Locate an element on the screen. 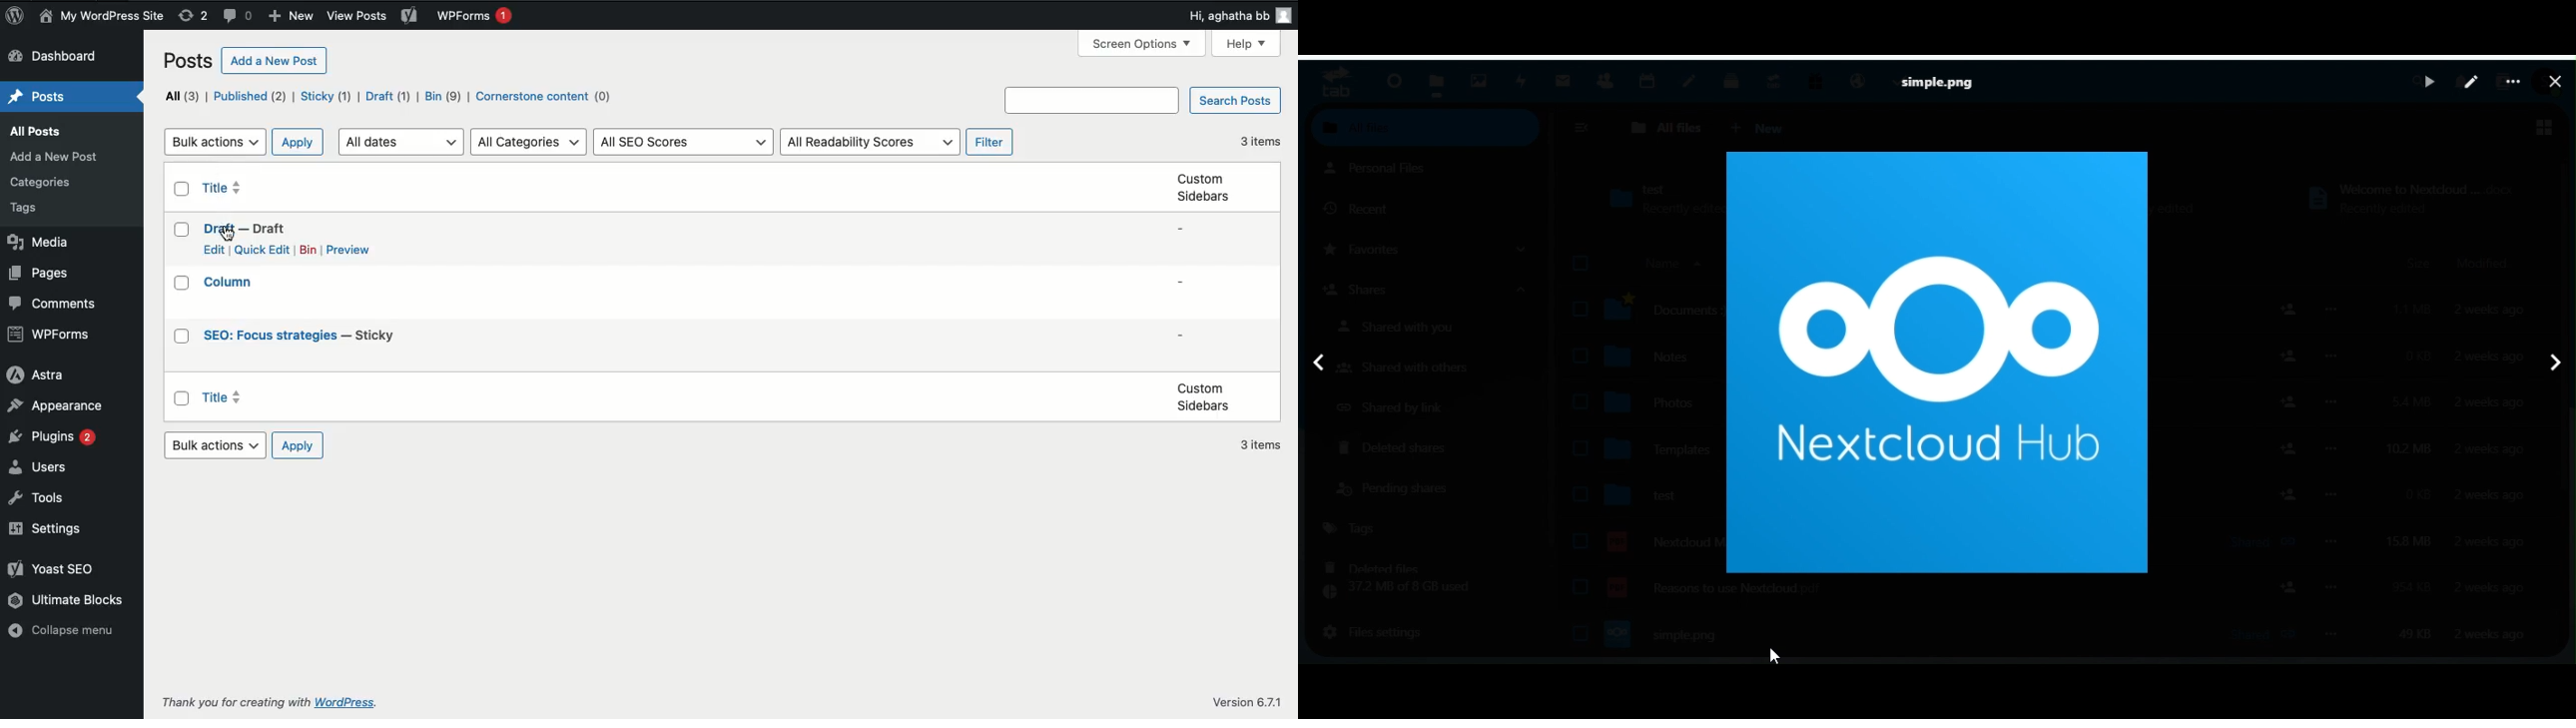 This screenshot has height=728, width=2576. Astra is located at coordinates (35, 376).